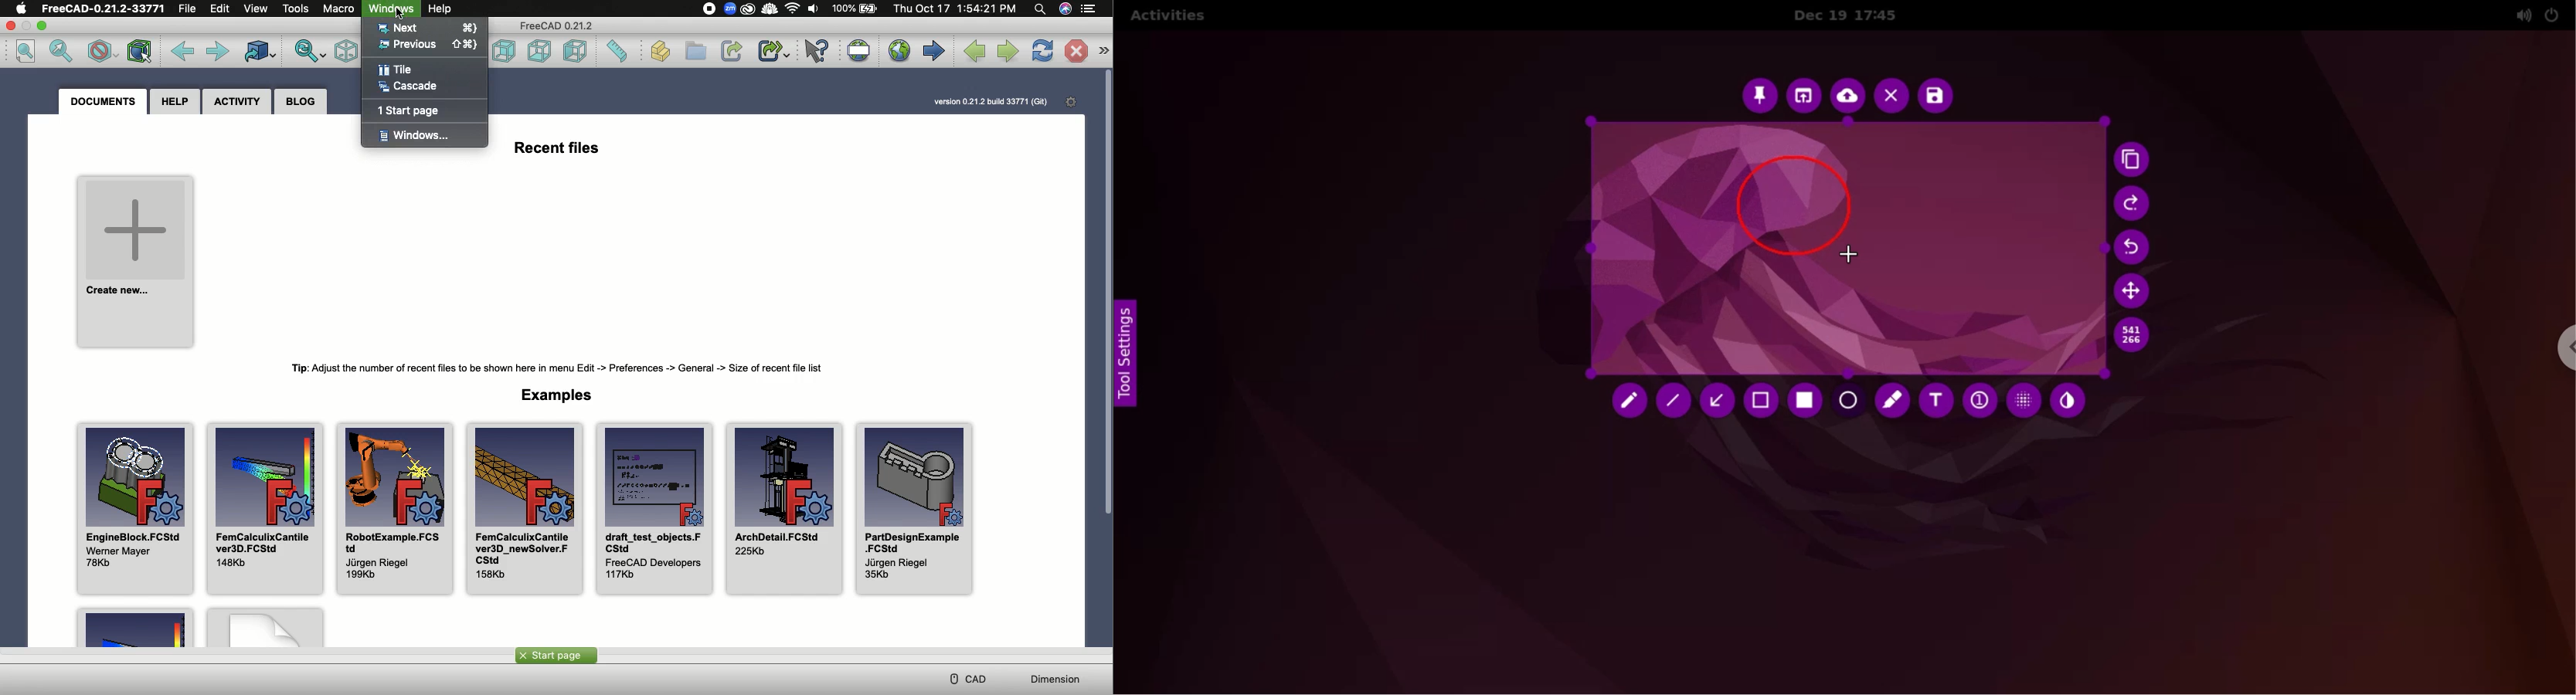  Describe the element at coordinates (784, 507) in the screenshot. I see `ArchDetail.FCStd` at that location.